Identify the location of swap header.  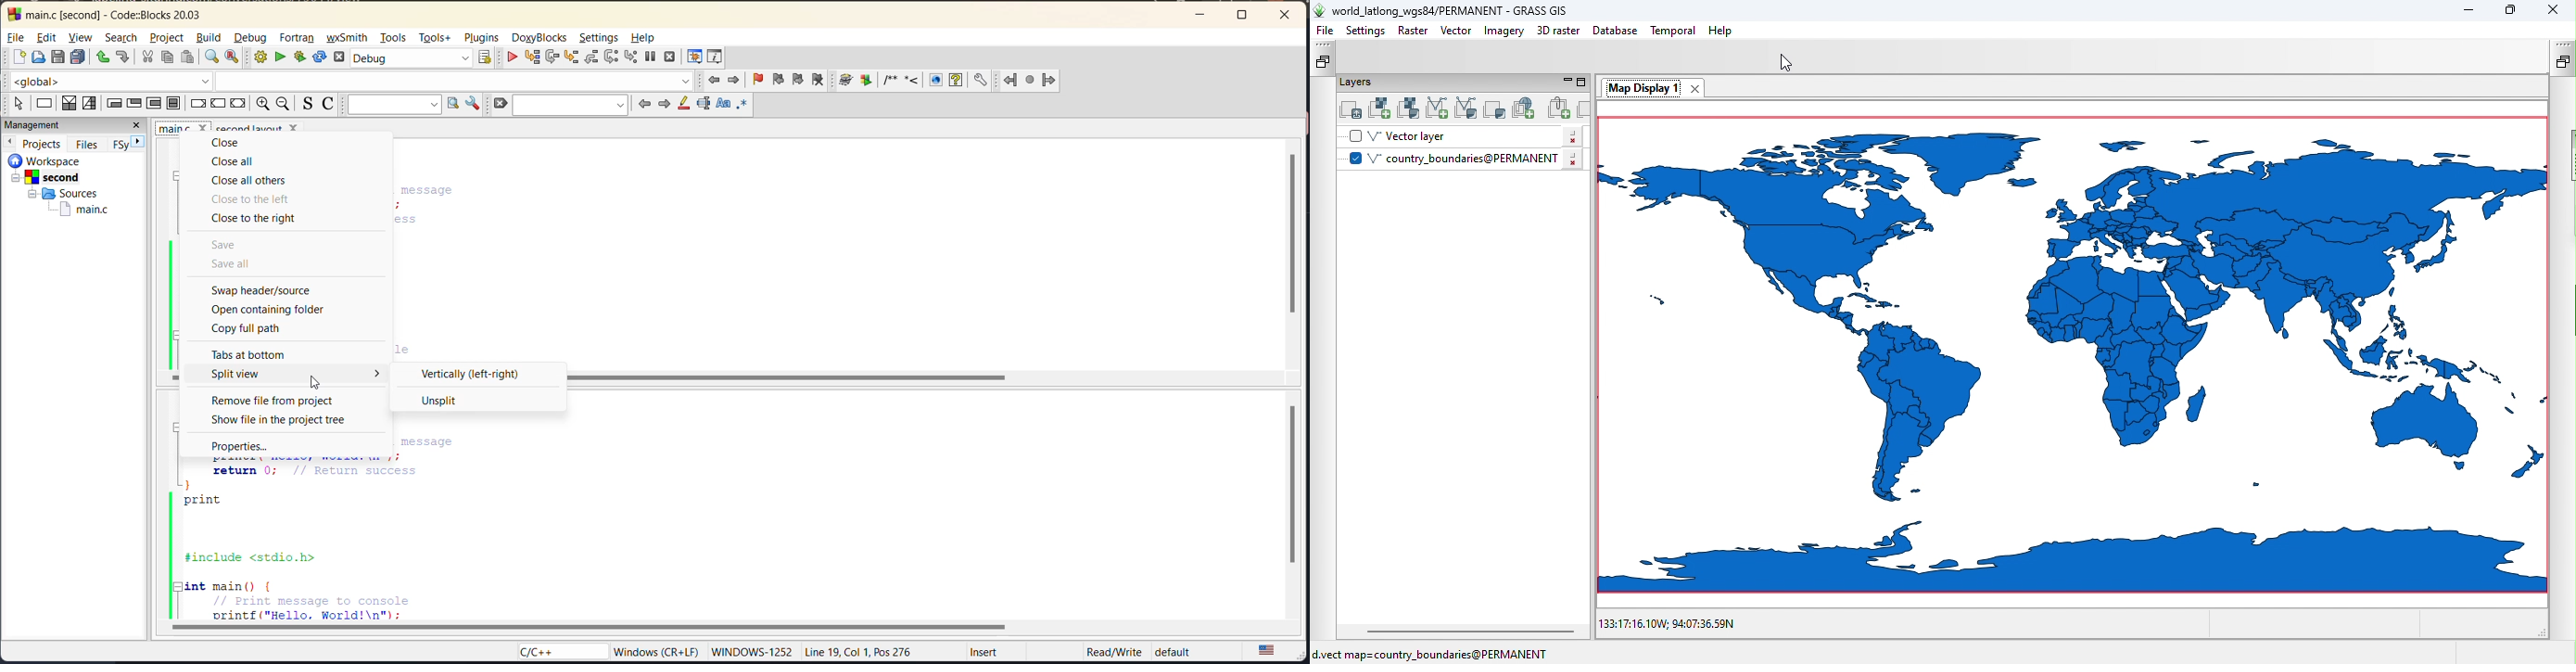
(269, 291).